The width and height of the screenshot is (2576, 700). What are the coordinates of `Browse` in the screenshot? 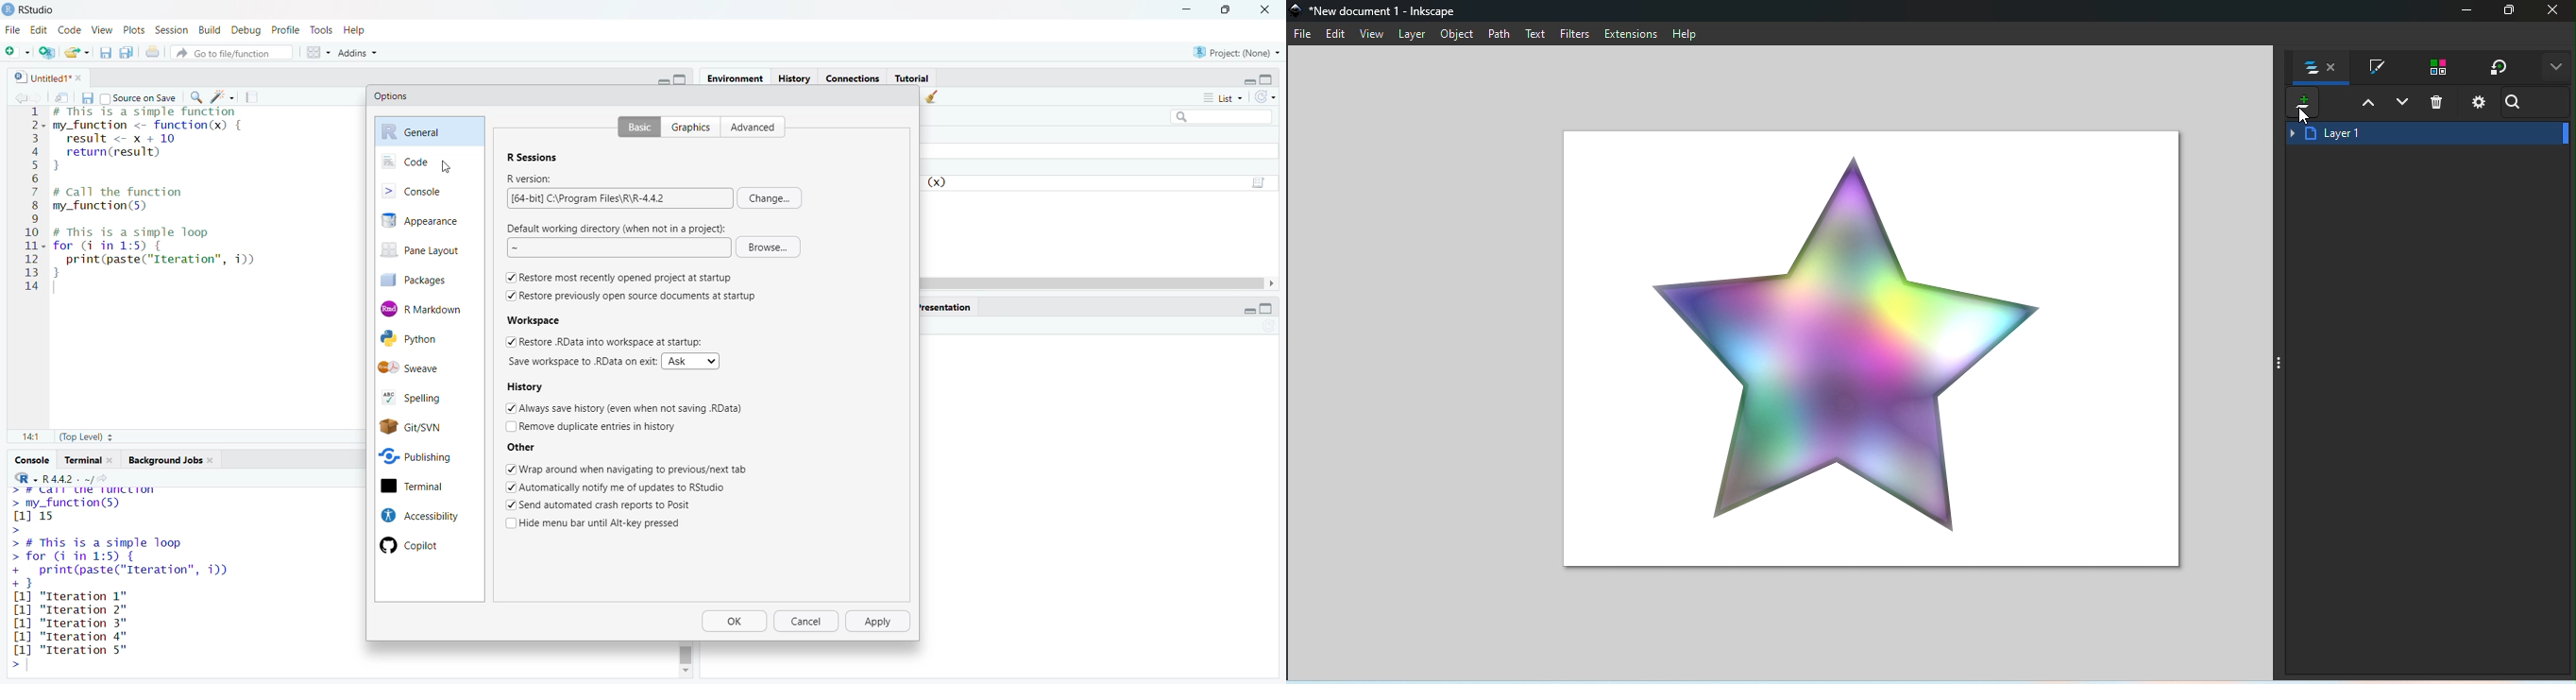 It's located at (771, 247).